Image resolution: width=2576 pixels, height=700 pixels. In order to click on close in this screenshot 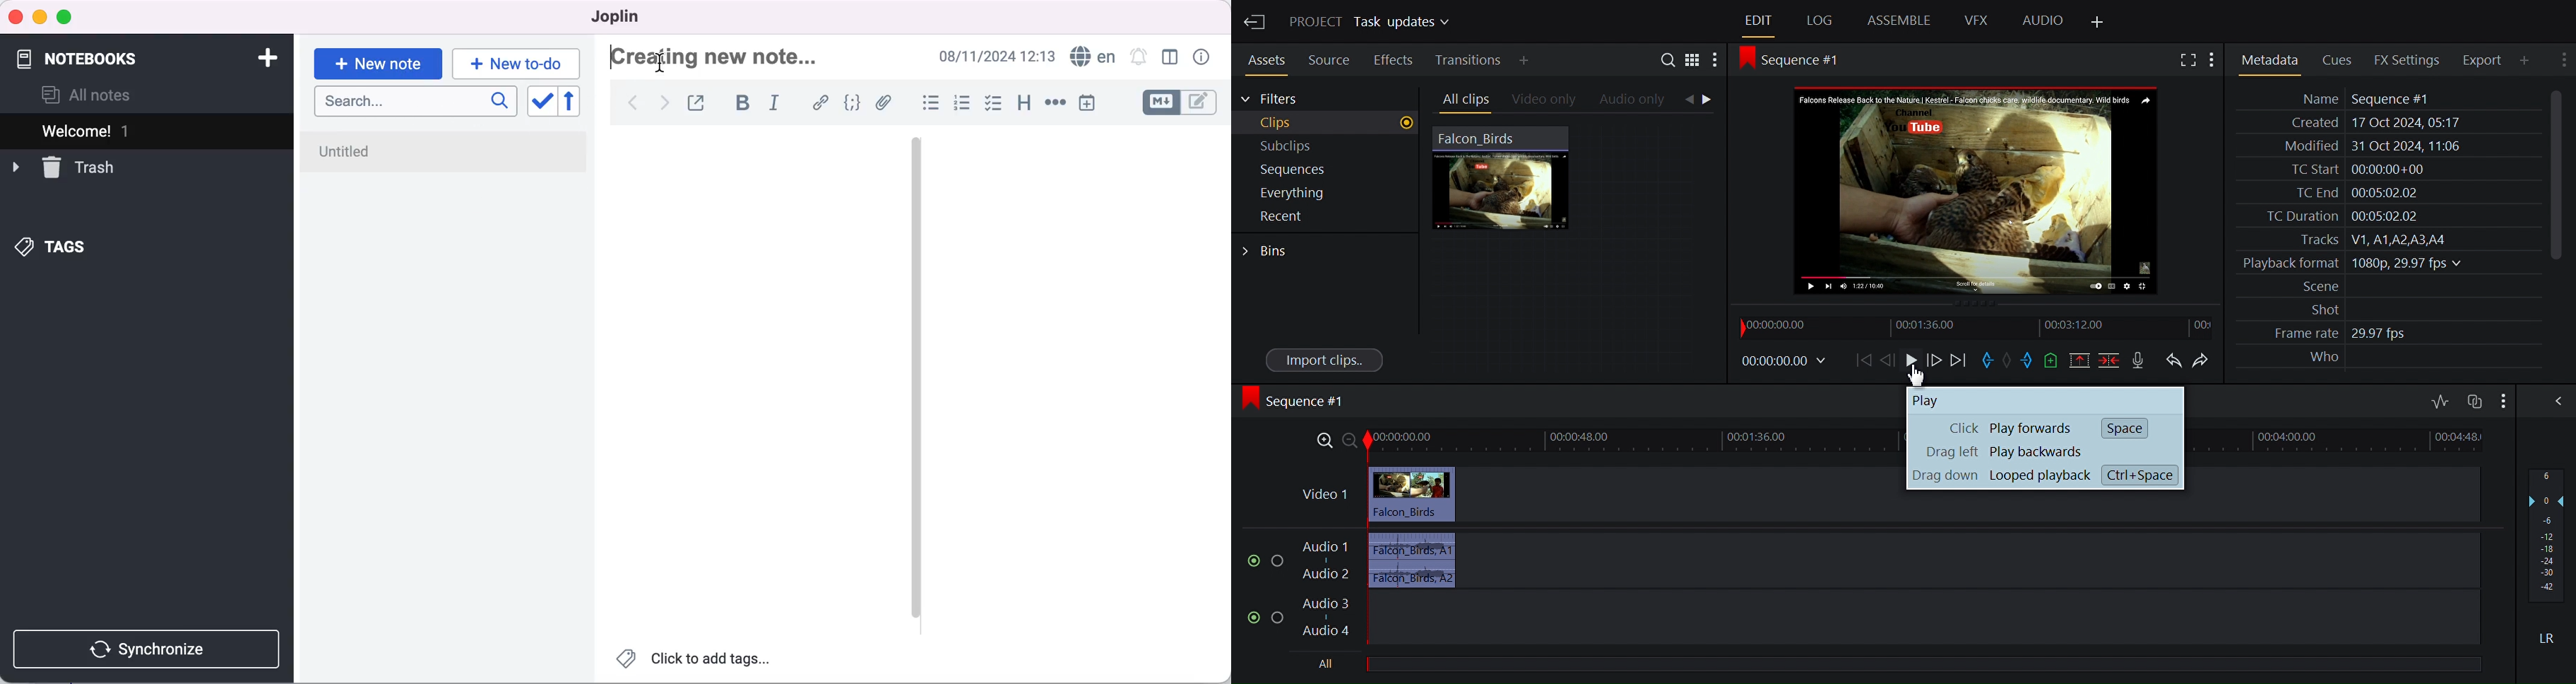, I will do `click(16, 16)`.